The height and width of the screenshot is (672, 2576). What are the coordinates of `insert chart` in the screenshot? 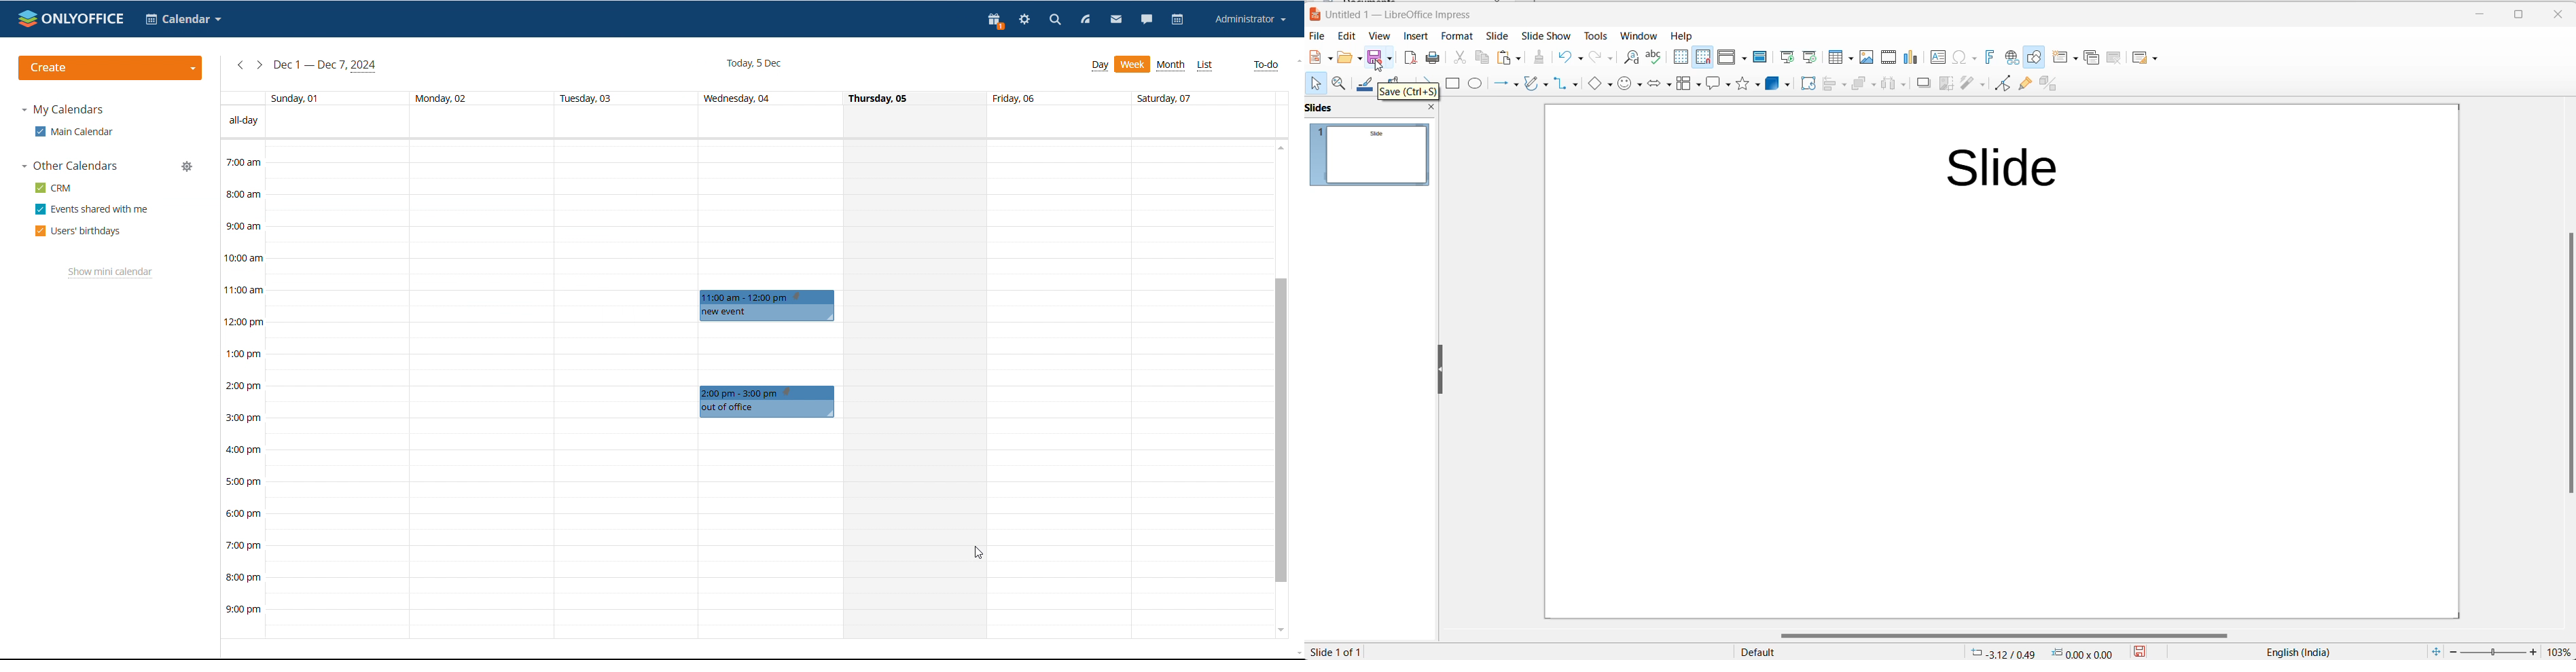 It's located at (1909, 57).